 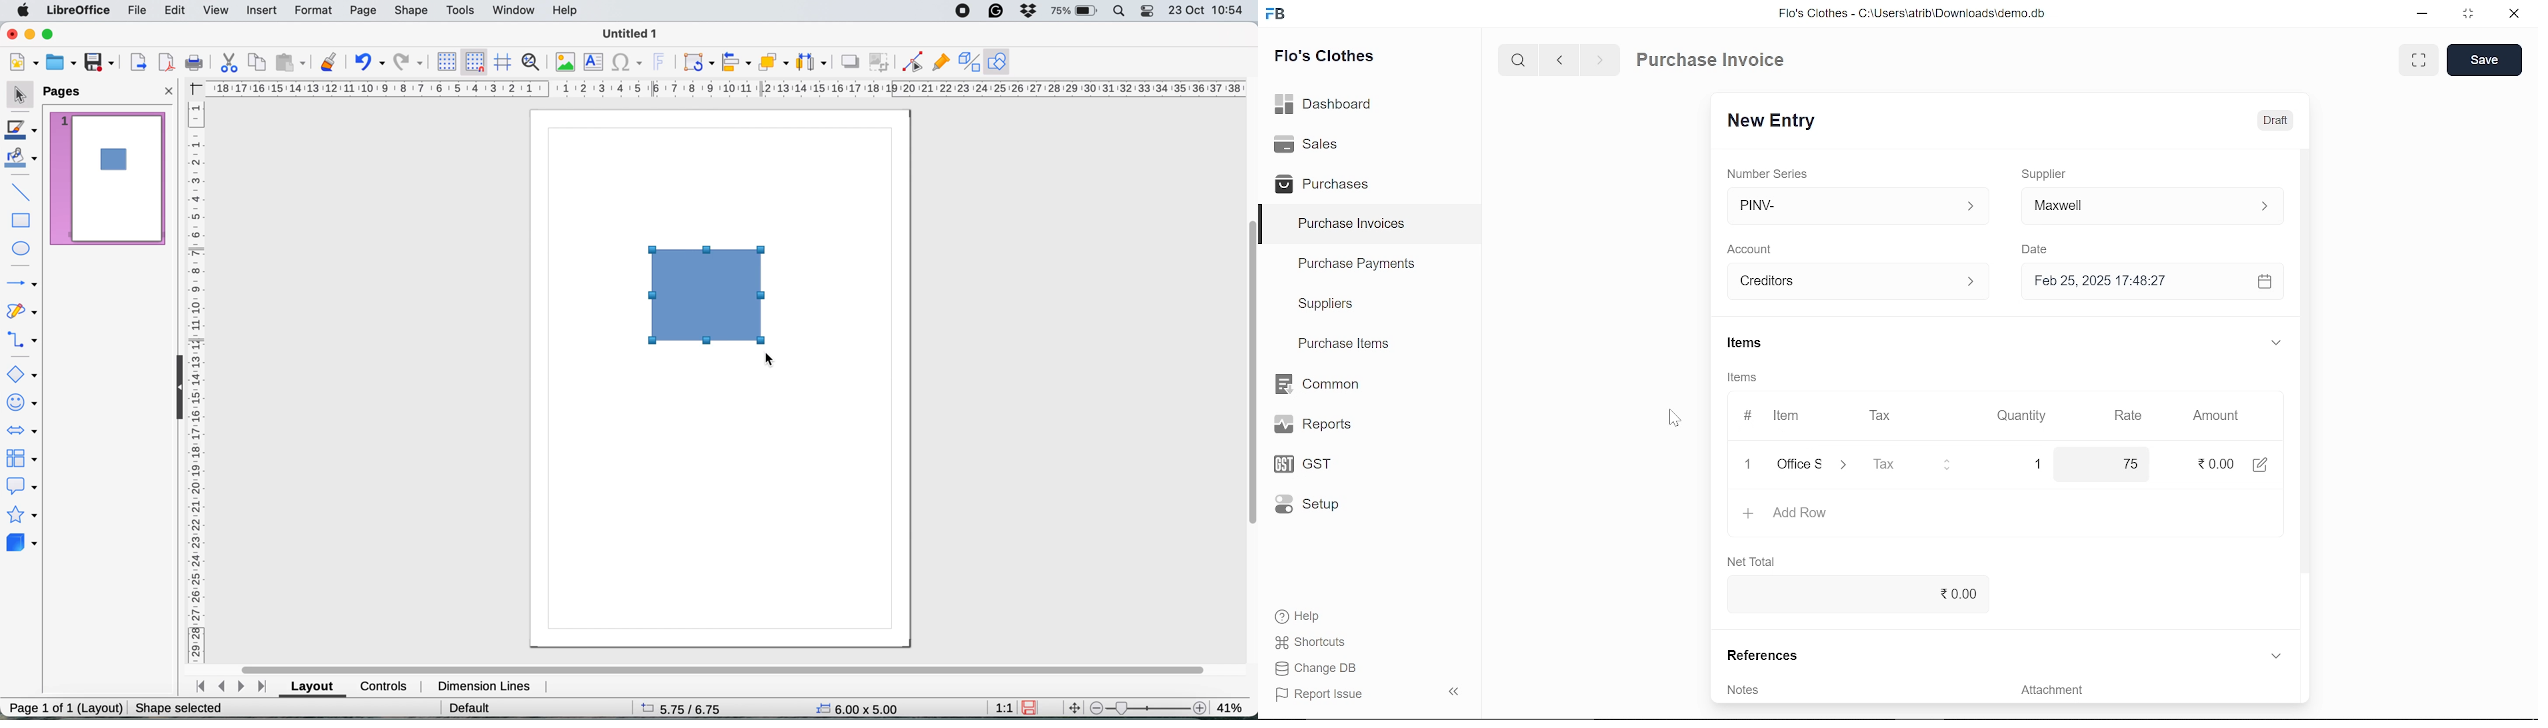 I want to click on paste, so click(x=292, y=63).